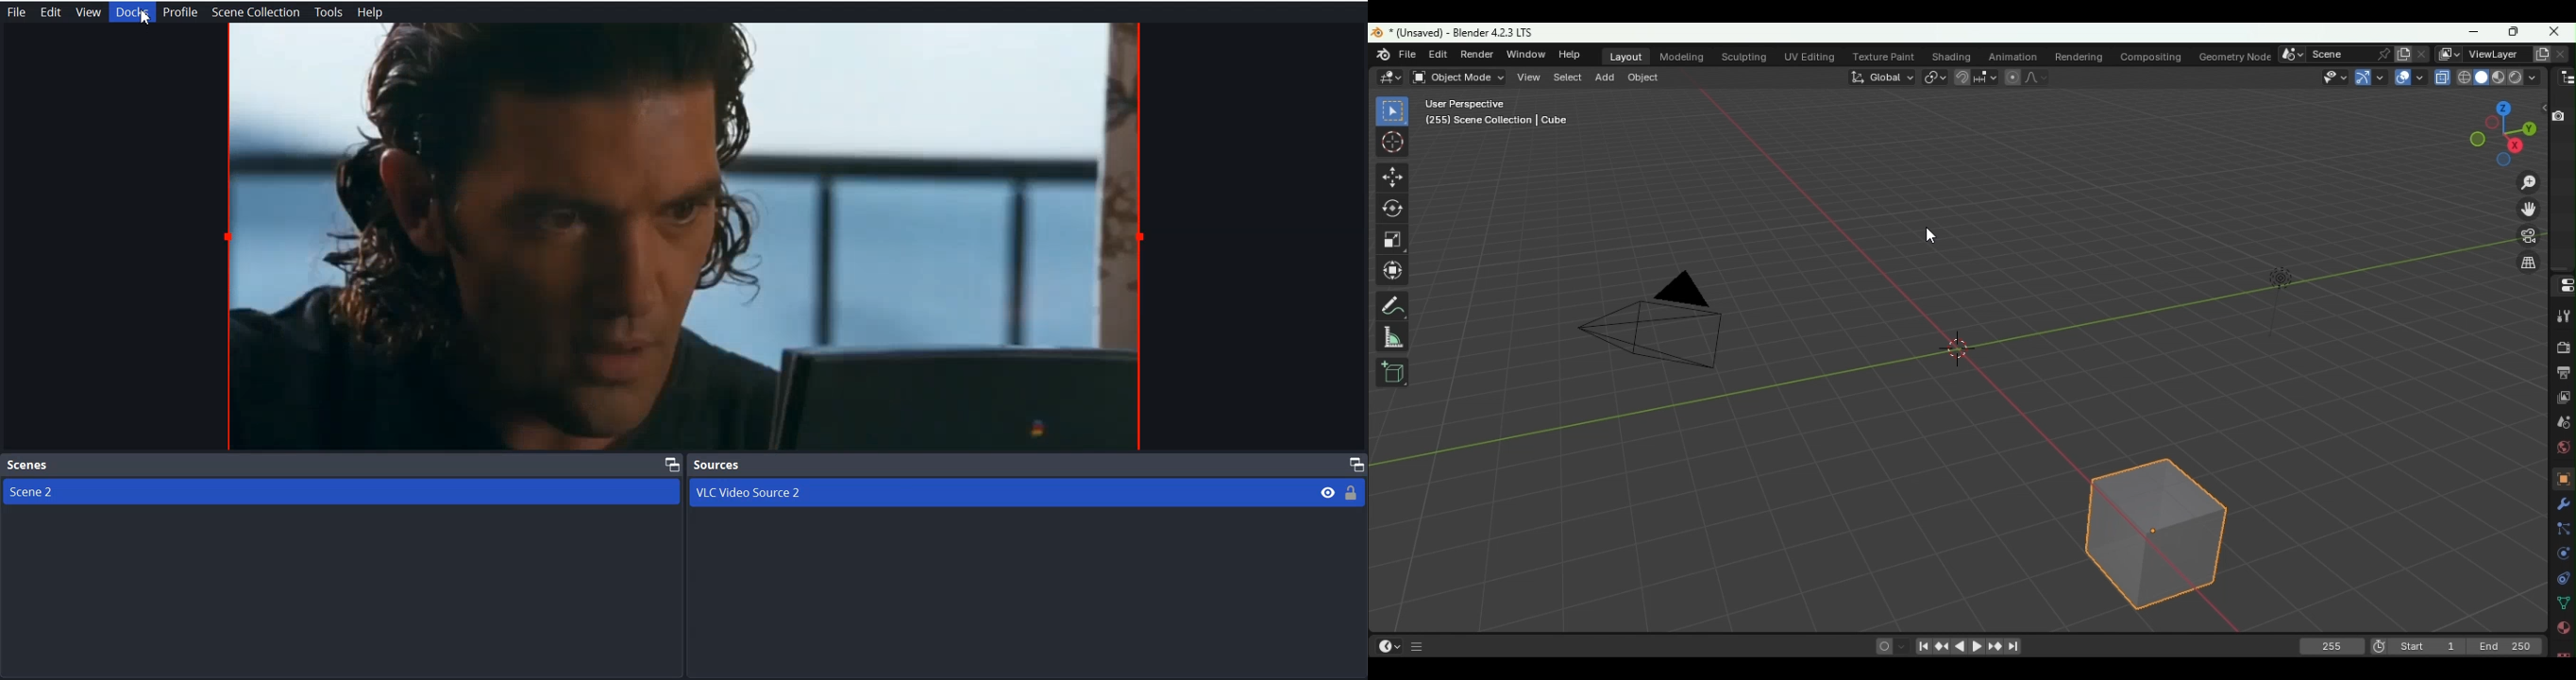 The image size is (2576, 700). I want to click on Tools, so click(328, 13).